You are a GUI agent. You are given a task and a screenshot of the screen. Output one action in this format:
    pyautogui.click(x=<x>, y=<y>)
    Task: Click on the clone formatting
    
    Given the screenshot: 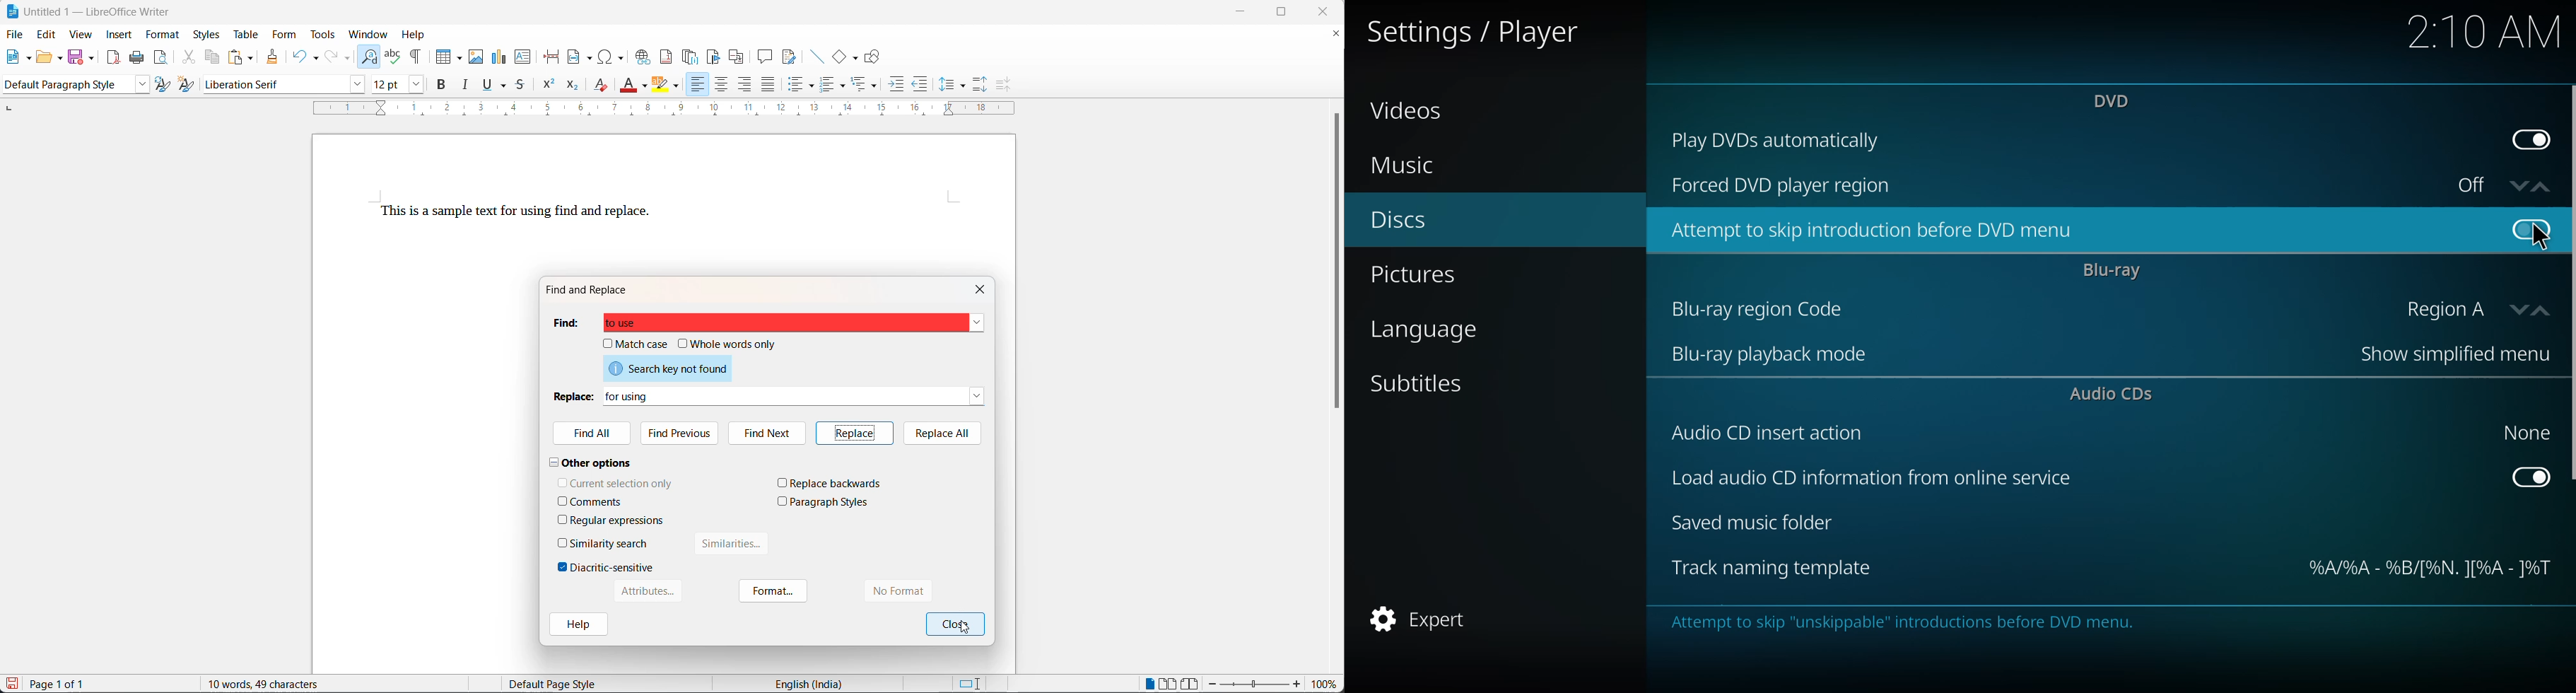 What is the action you would take?
    pyautogui.click(x=274, y=57)
    